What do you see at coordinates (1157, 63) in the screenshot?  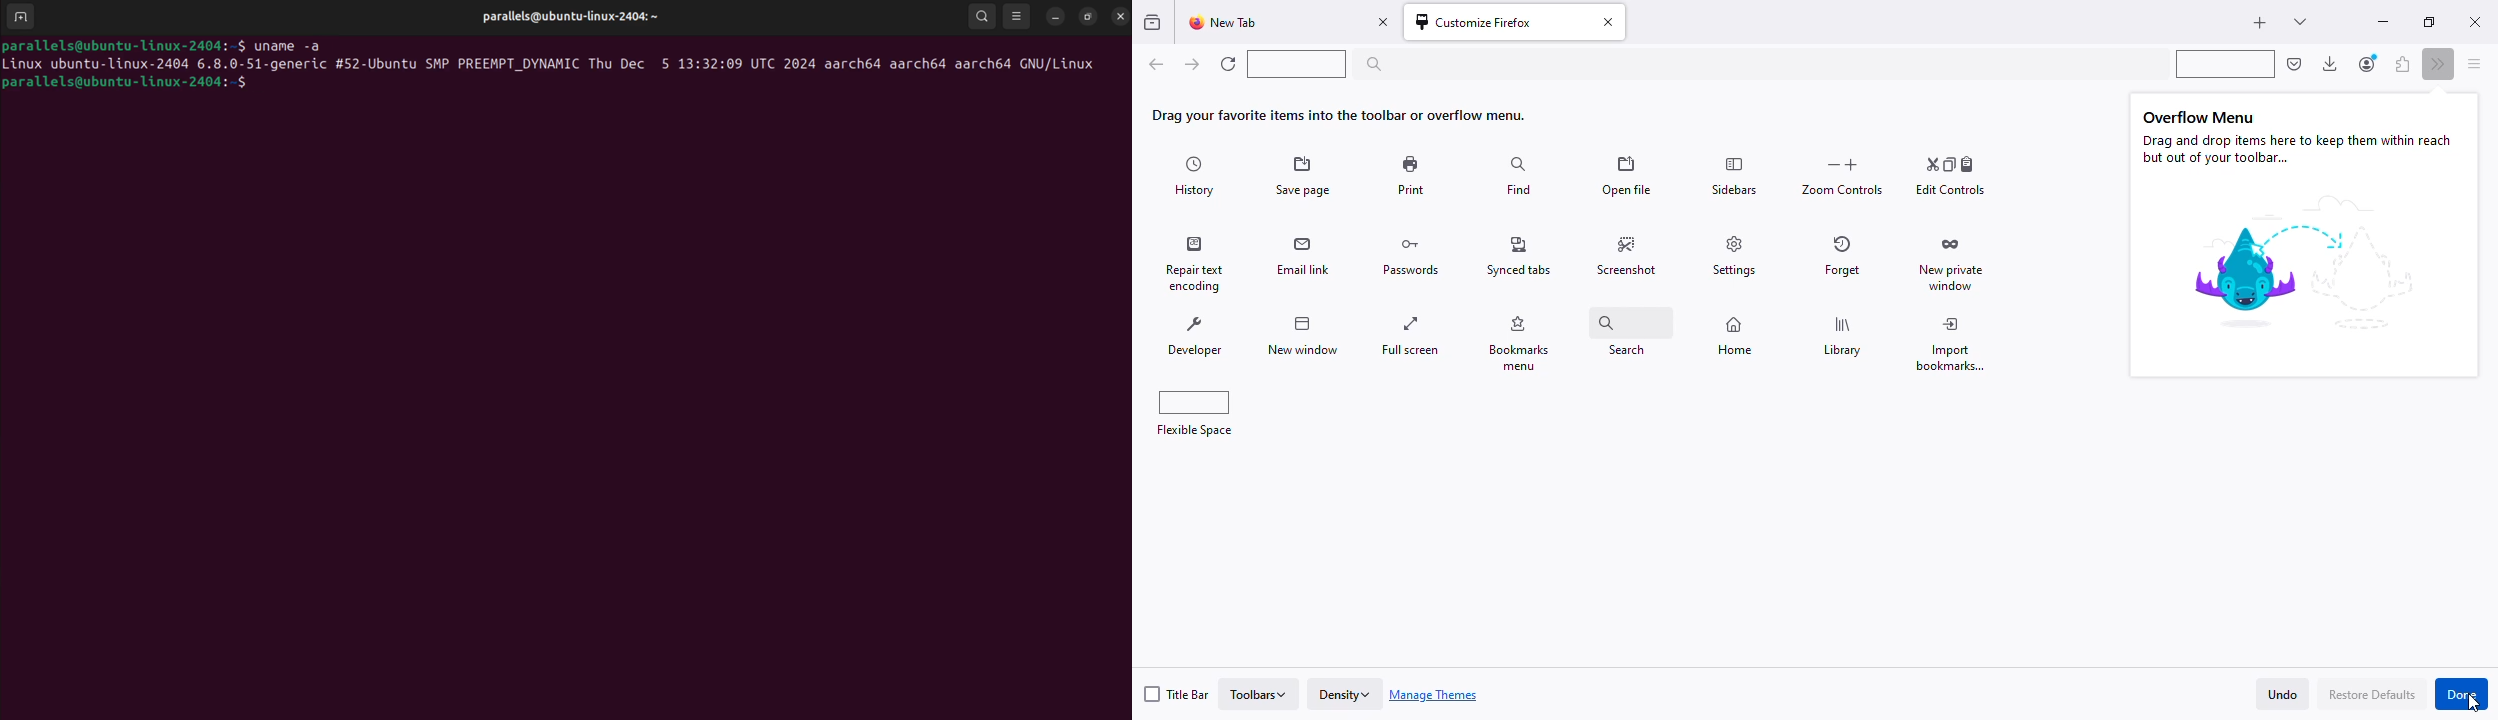 I see `go back one page` at bounding box center [1157, 63].